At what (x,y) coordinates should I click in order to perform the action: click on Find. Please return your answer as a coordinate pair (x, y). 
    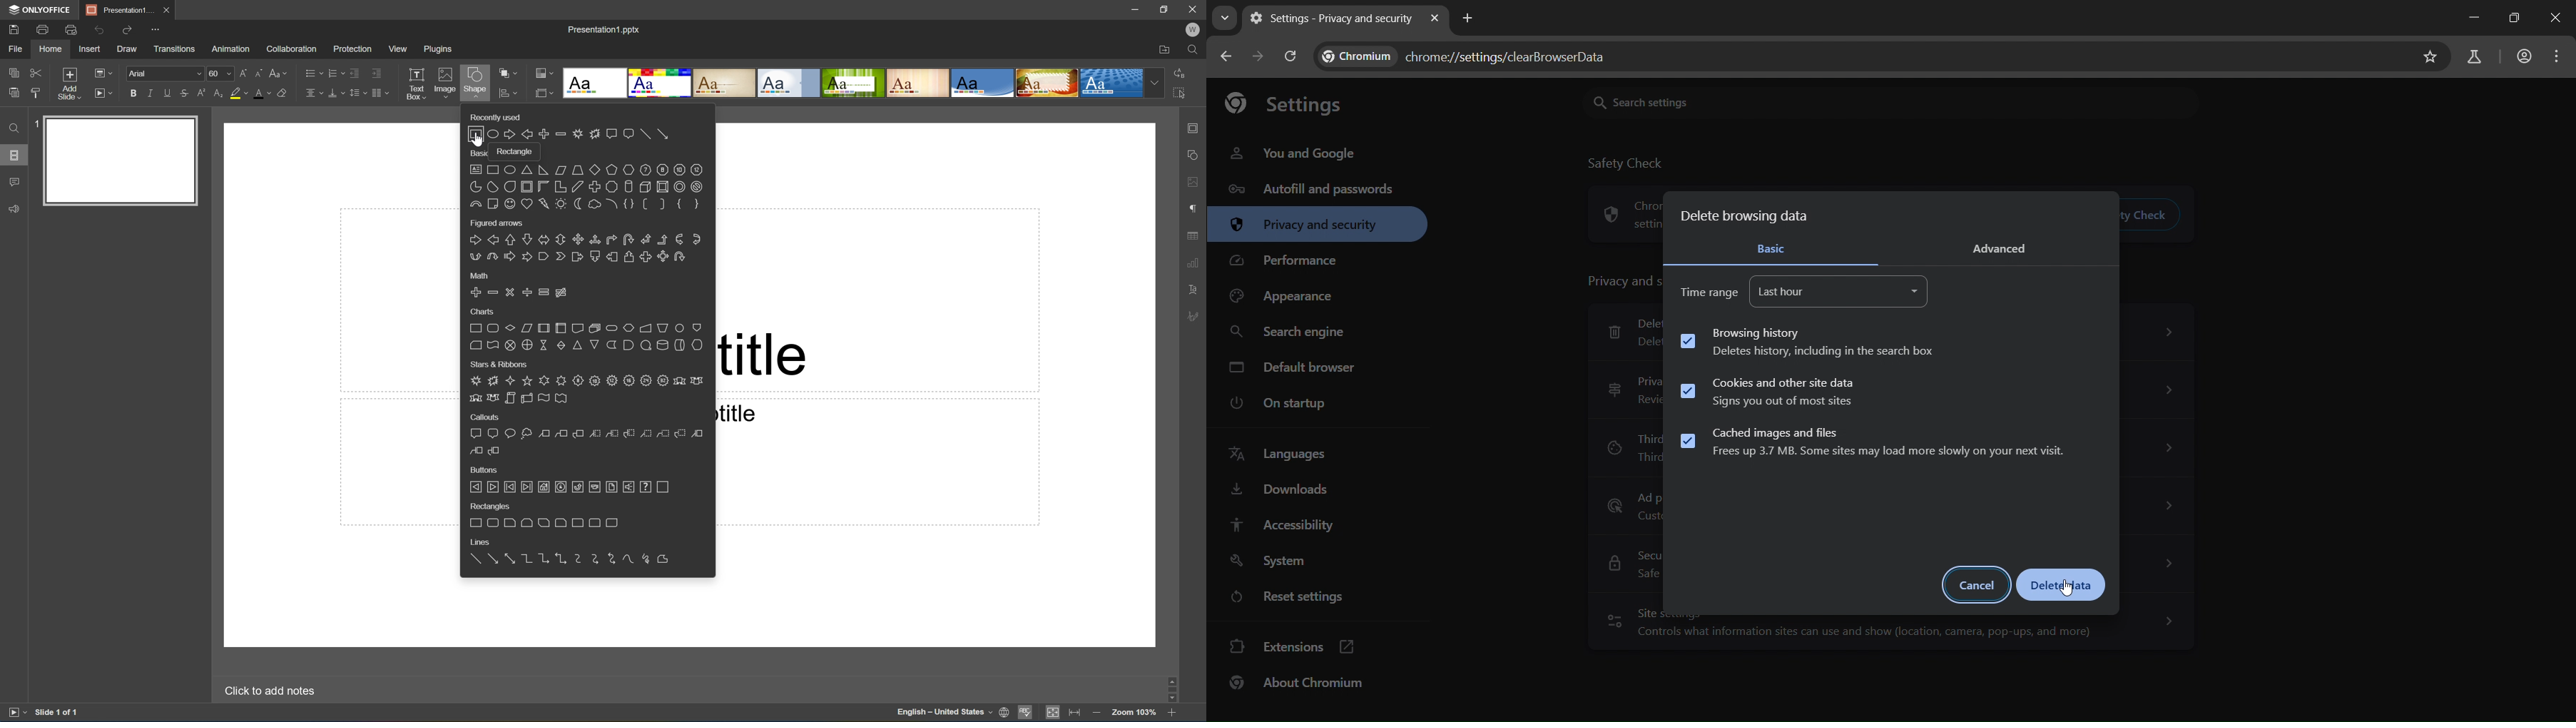
    Looking at the image, I should click on (12, 128).